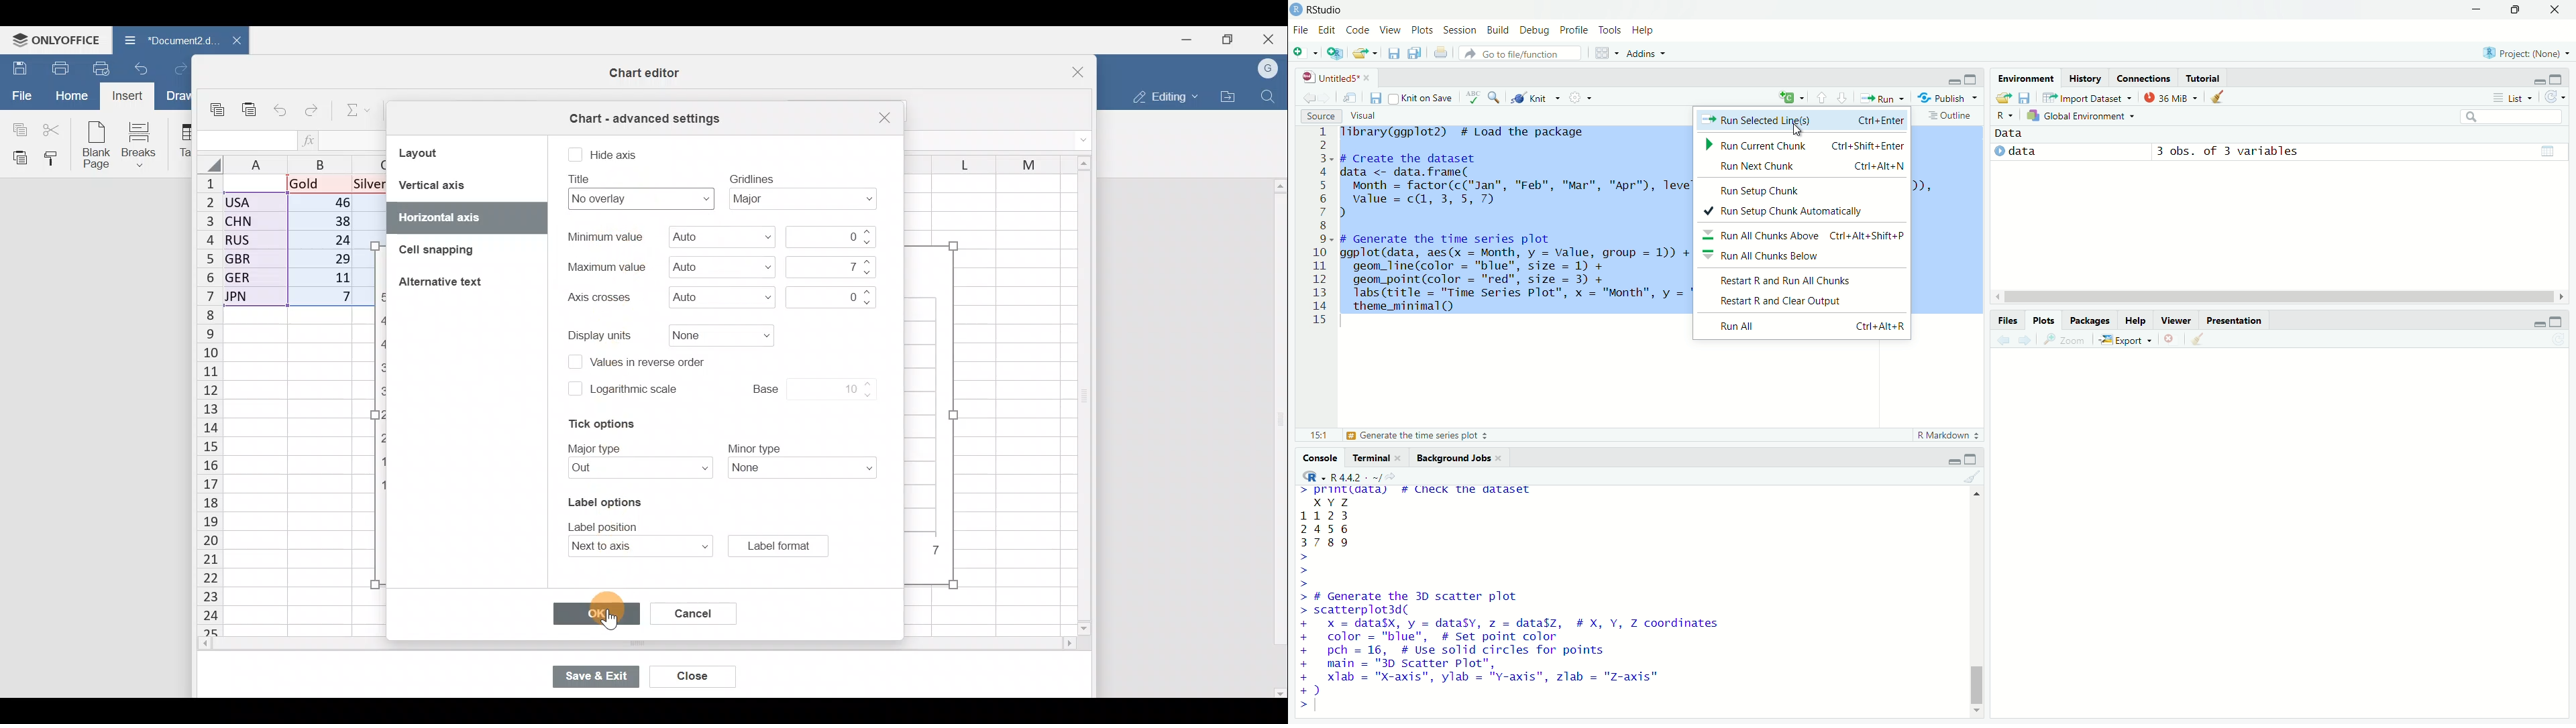 The image size is (2576, 728). What do you see at coordinates (1809, 326) in the screenshot?
I see `Run All` at bounding box center [1809, 326].